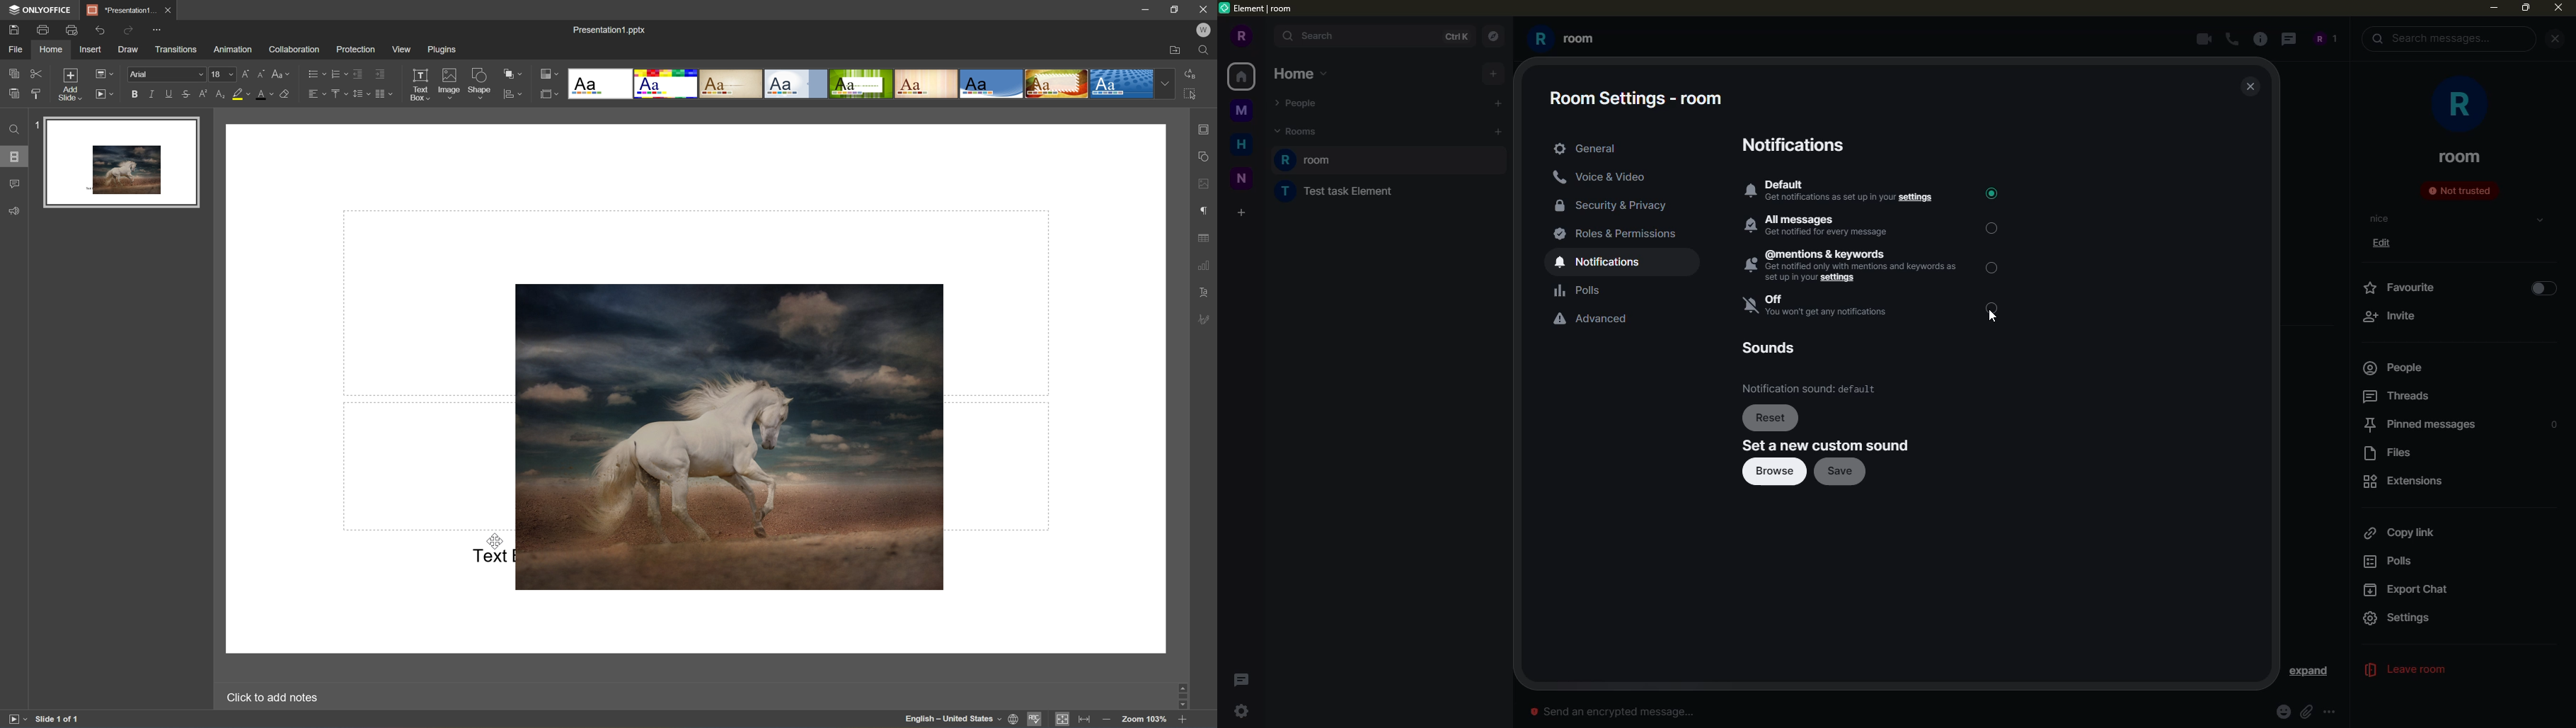 Image resolution: width=2576 pixels, height=728 pixels. I want to click on roles& permissions, so click(1618, 234).